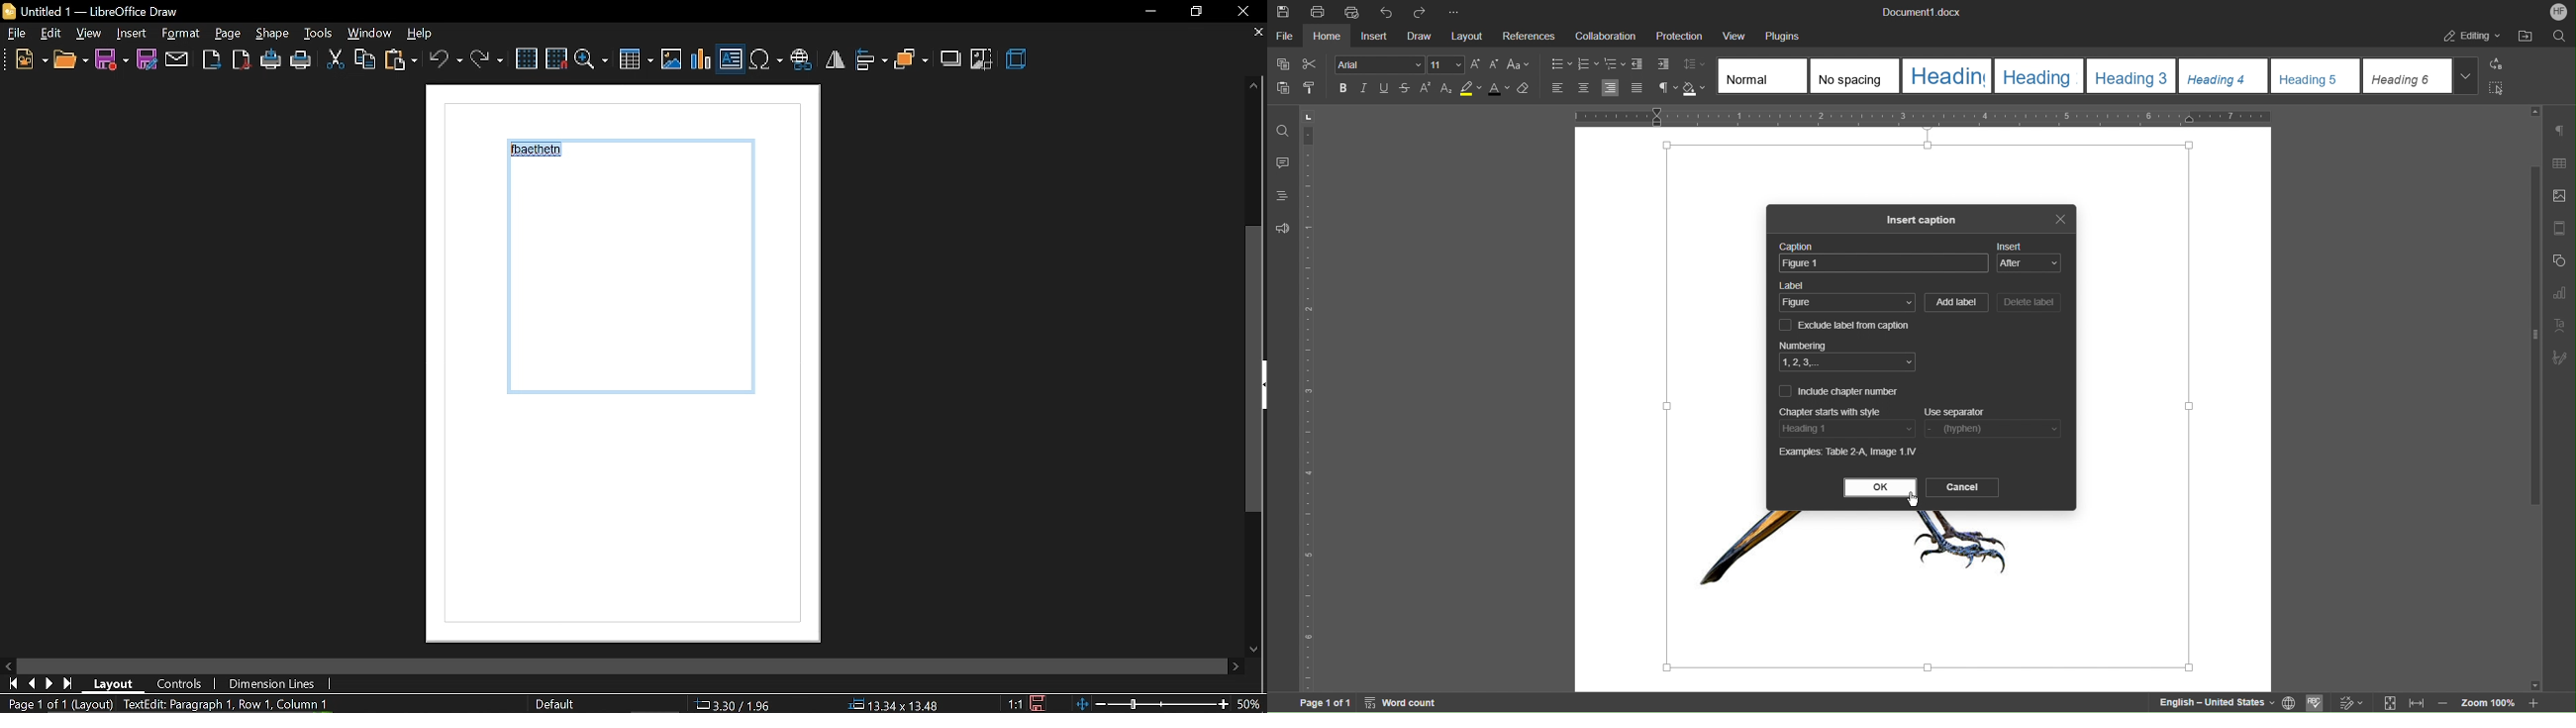 Image resolution: width=2576 pixels, height=728 pixels. I want to click on Nested List, so click(1616, 64).